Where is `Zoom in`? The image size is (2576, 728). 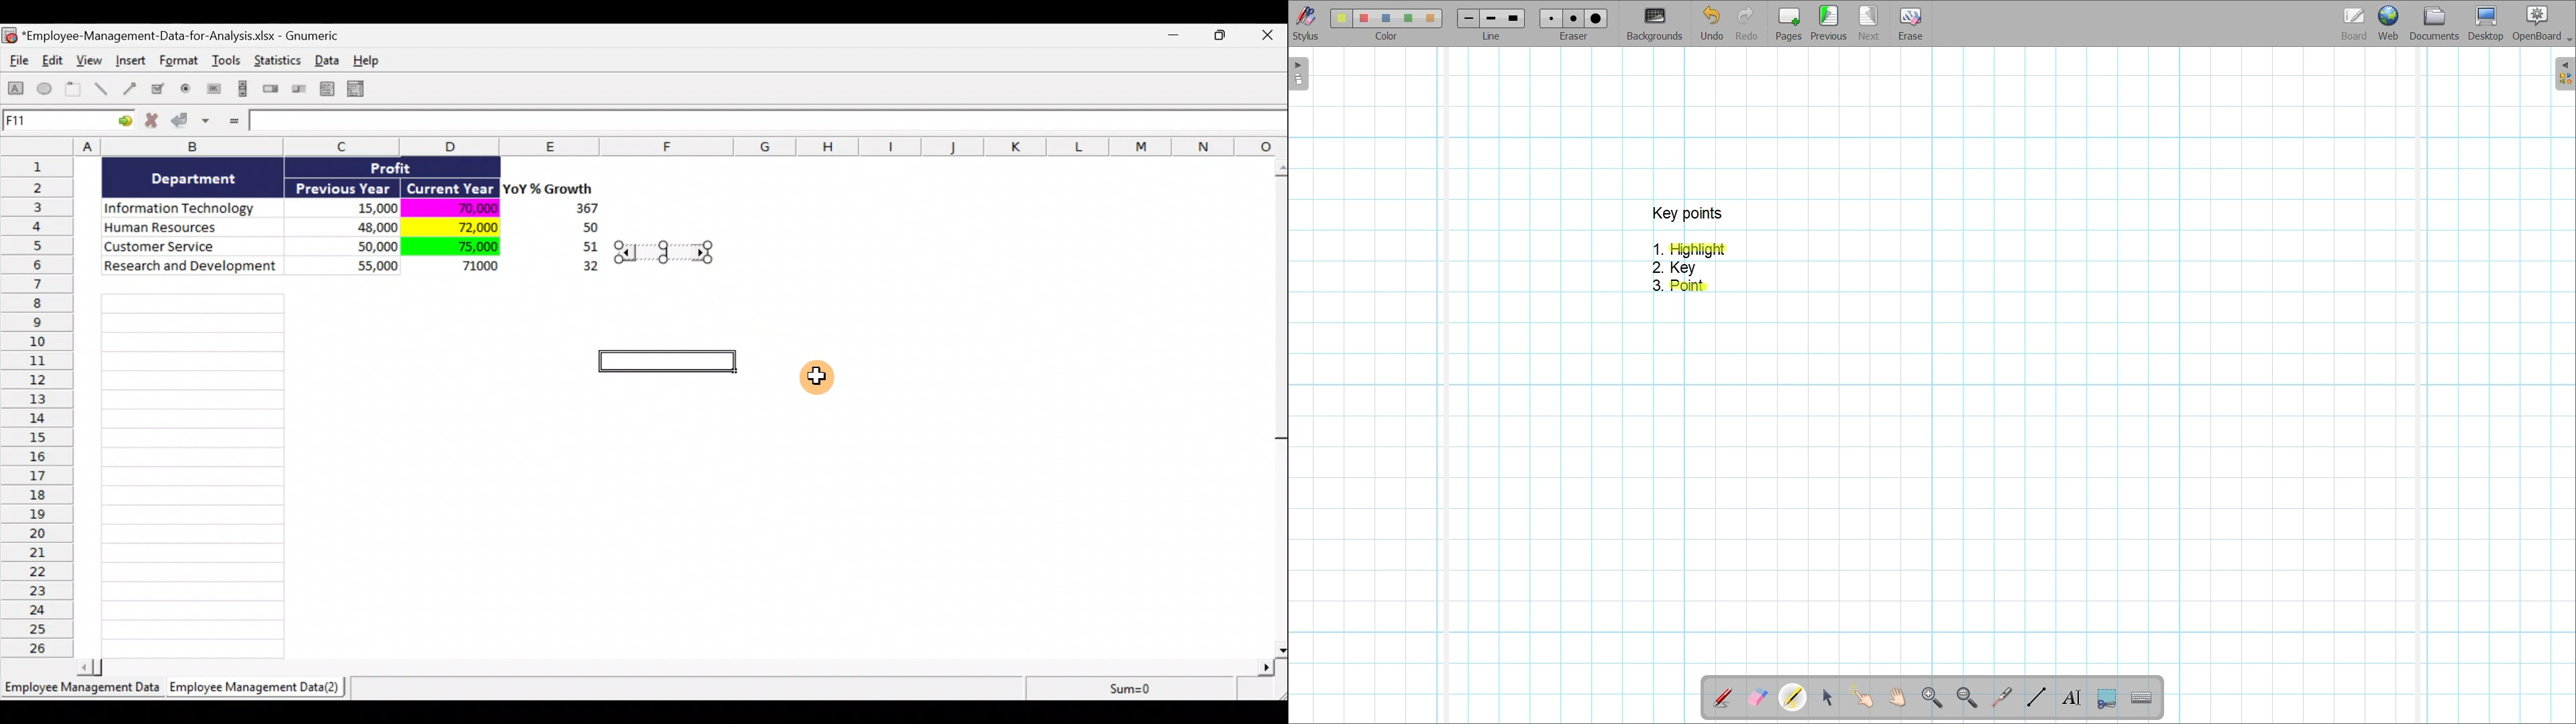 Zoom in is located at coordinates (1933, 699).